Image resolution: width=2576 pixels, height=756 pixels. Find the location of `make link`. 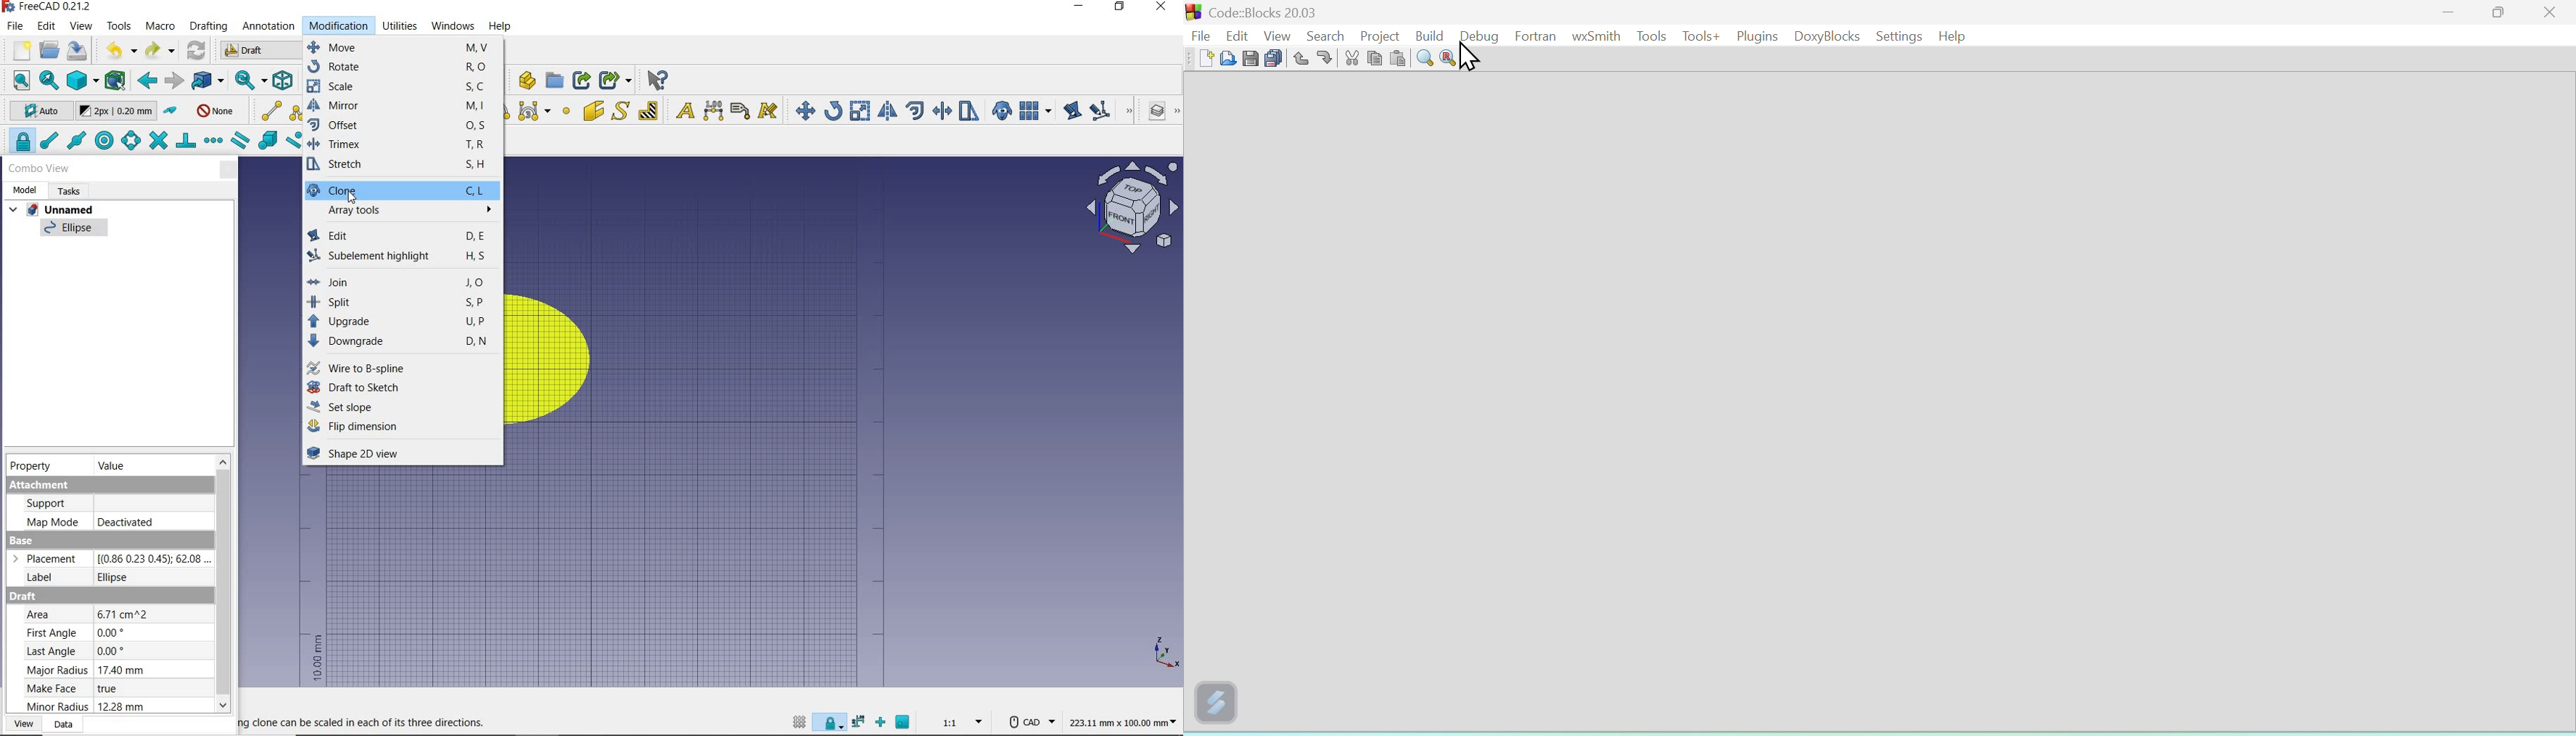

make link is located at coordinates (582, 80).